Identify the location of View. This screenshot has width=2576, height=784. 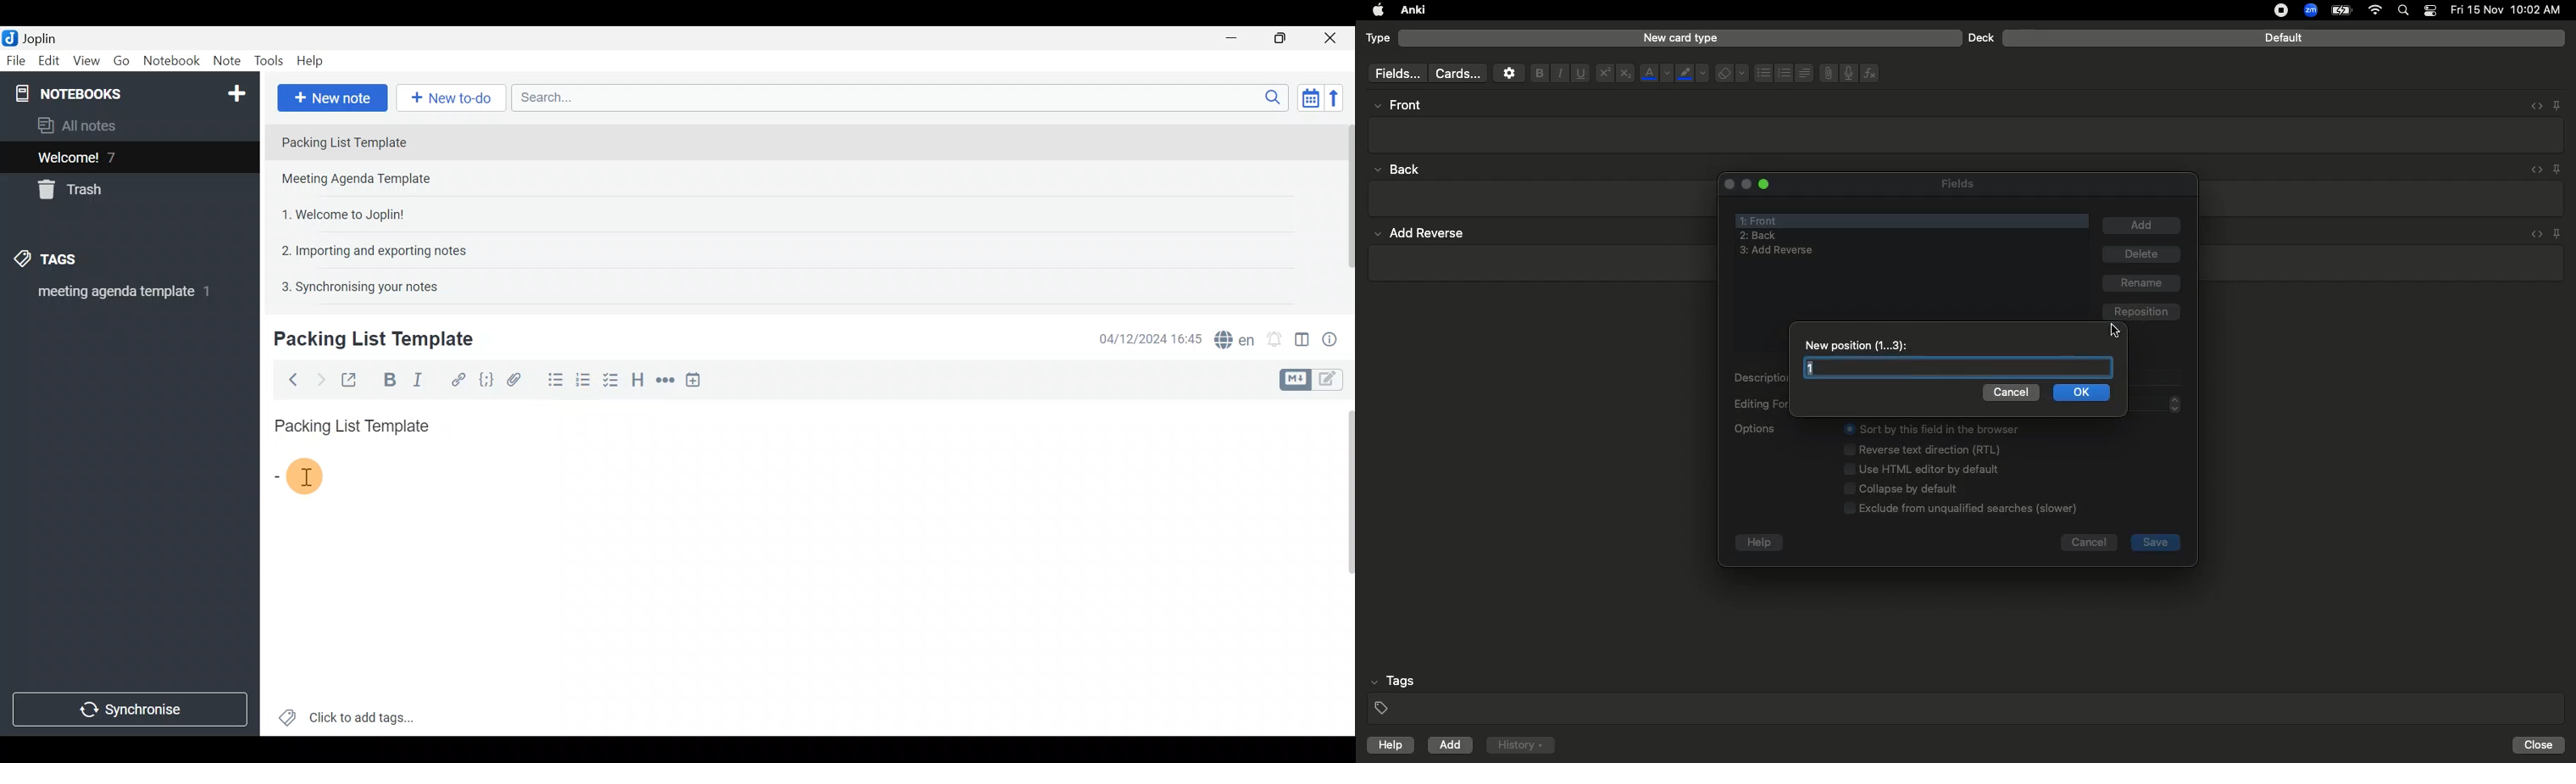
(88, 61).